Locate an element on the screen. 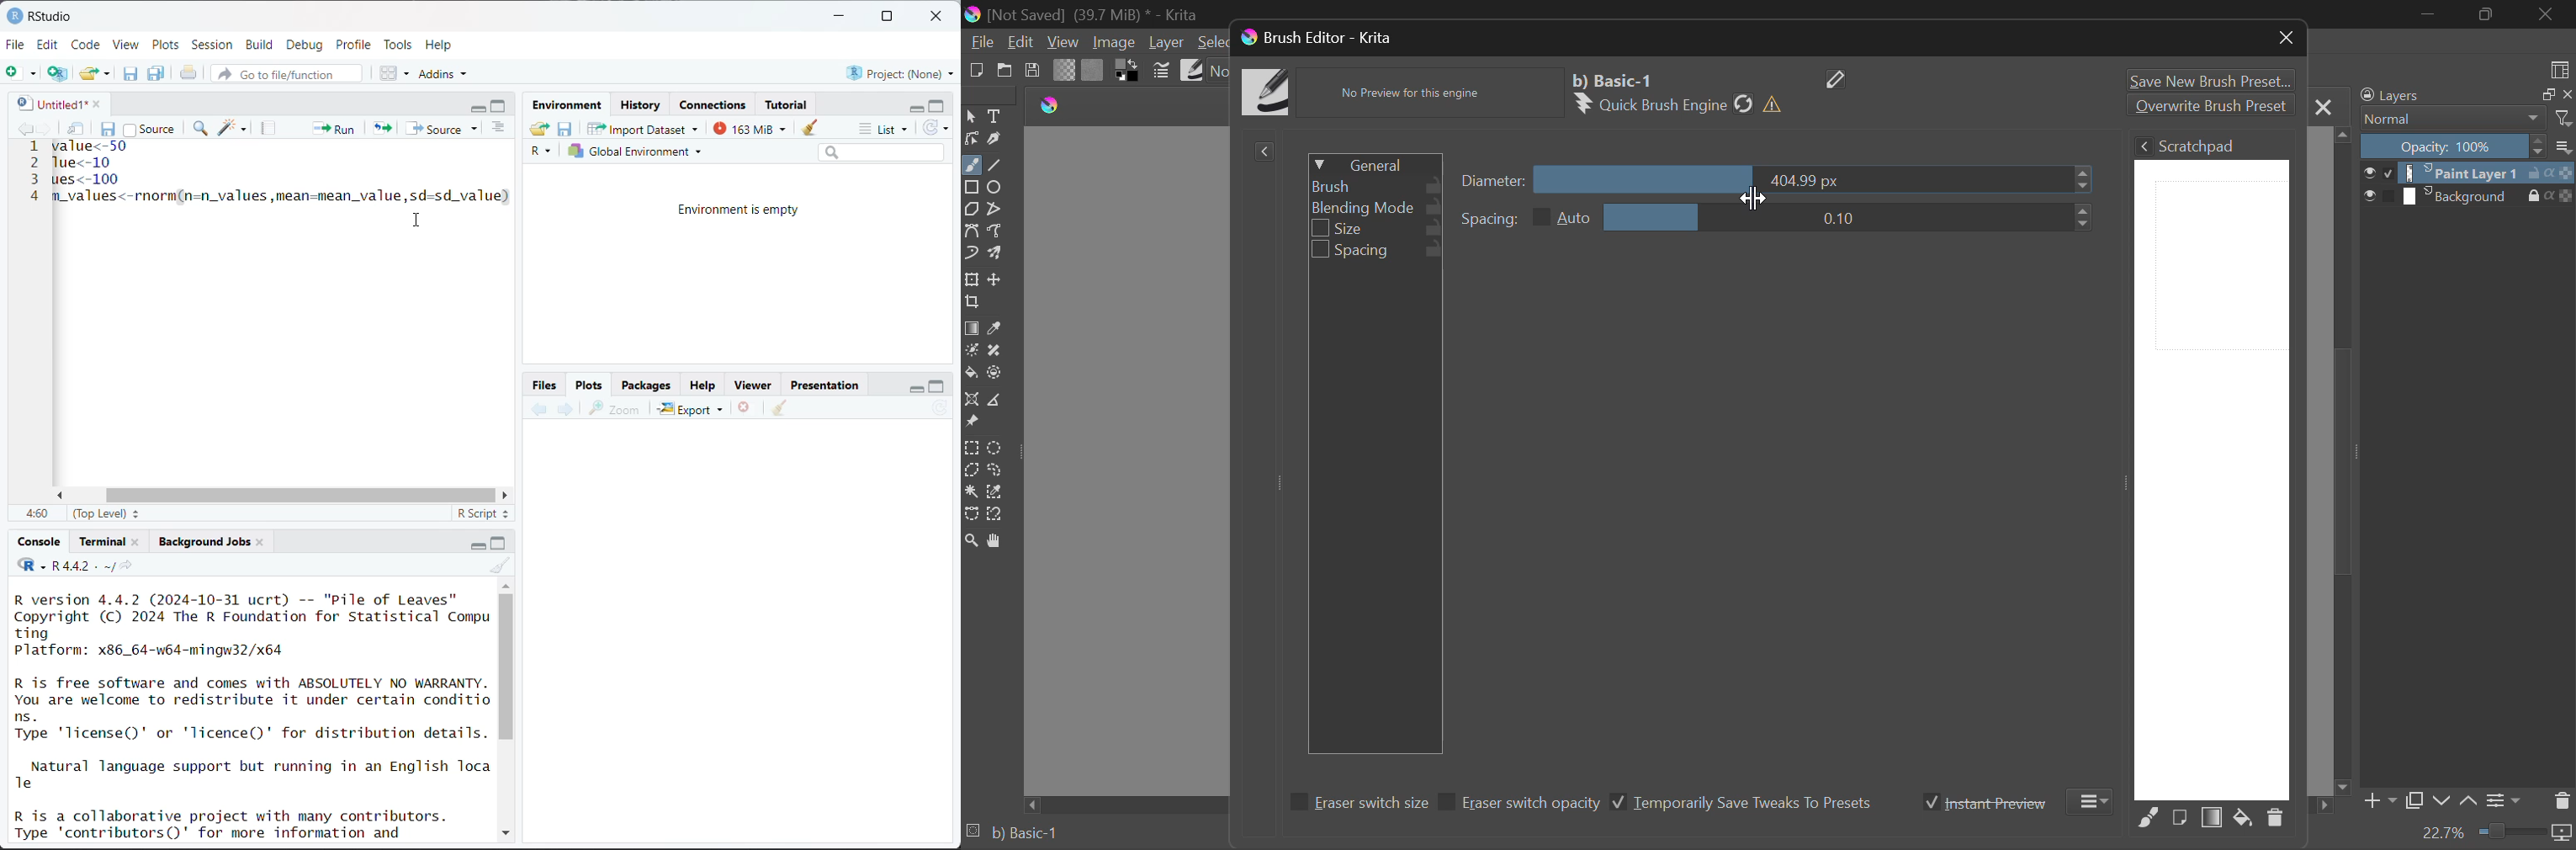 This screenshot has height=868, width=2576. Copy Layer is located at coordinates (2415, 801).